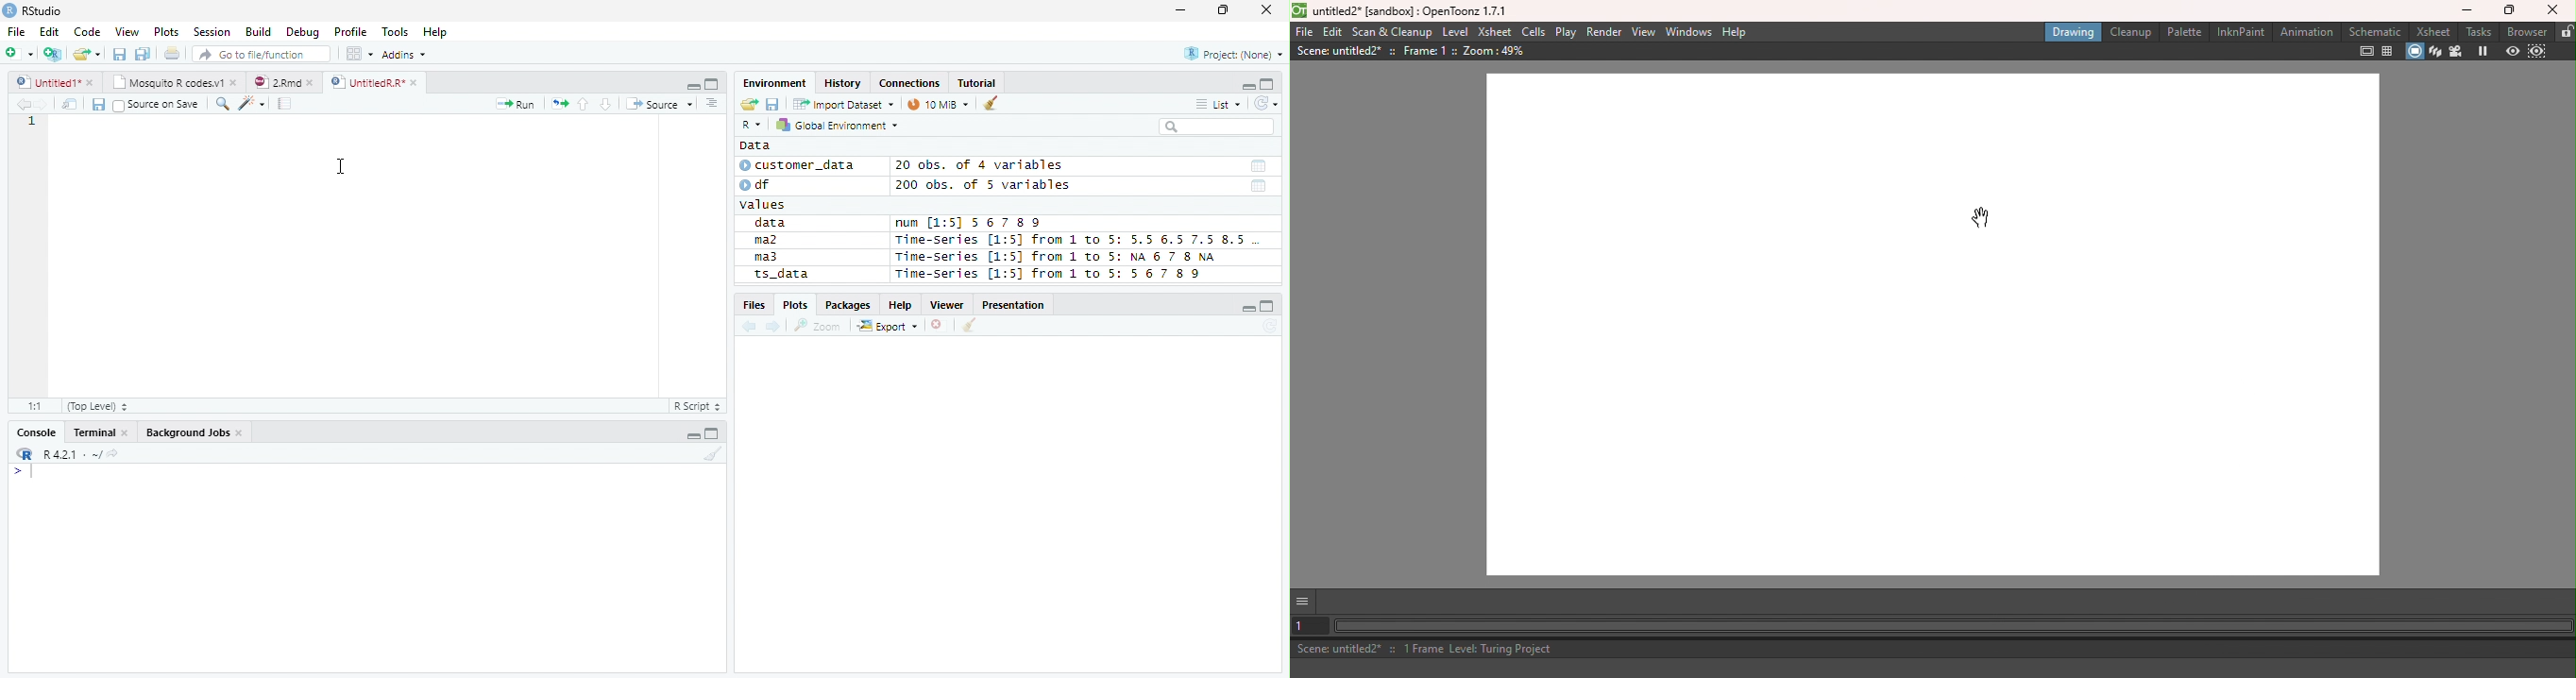 Image resolution: width=2576 pixels, height=700 pixels. Describe the element at coordinates (33, 11) in the screenshot. I see `RStudio` at that location.